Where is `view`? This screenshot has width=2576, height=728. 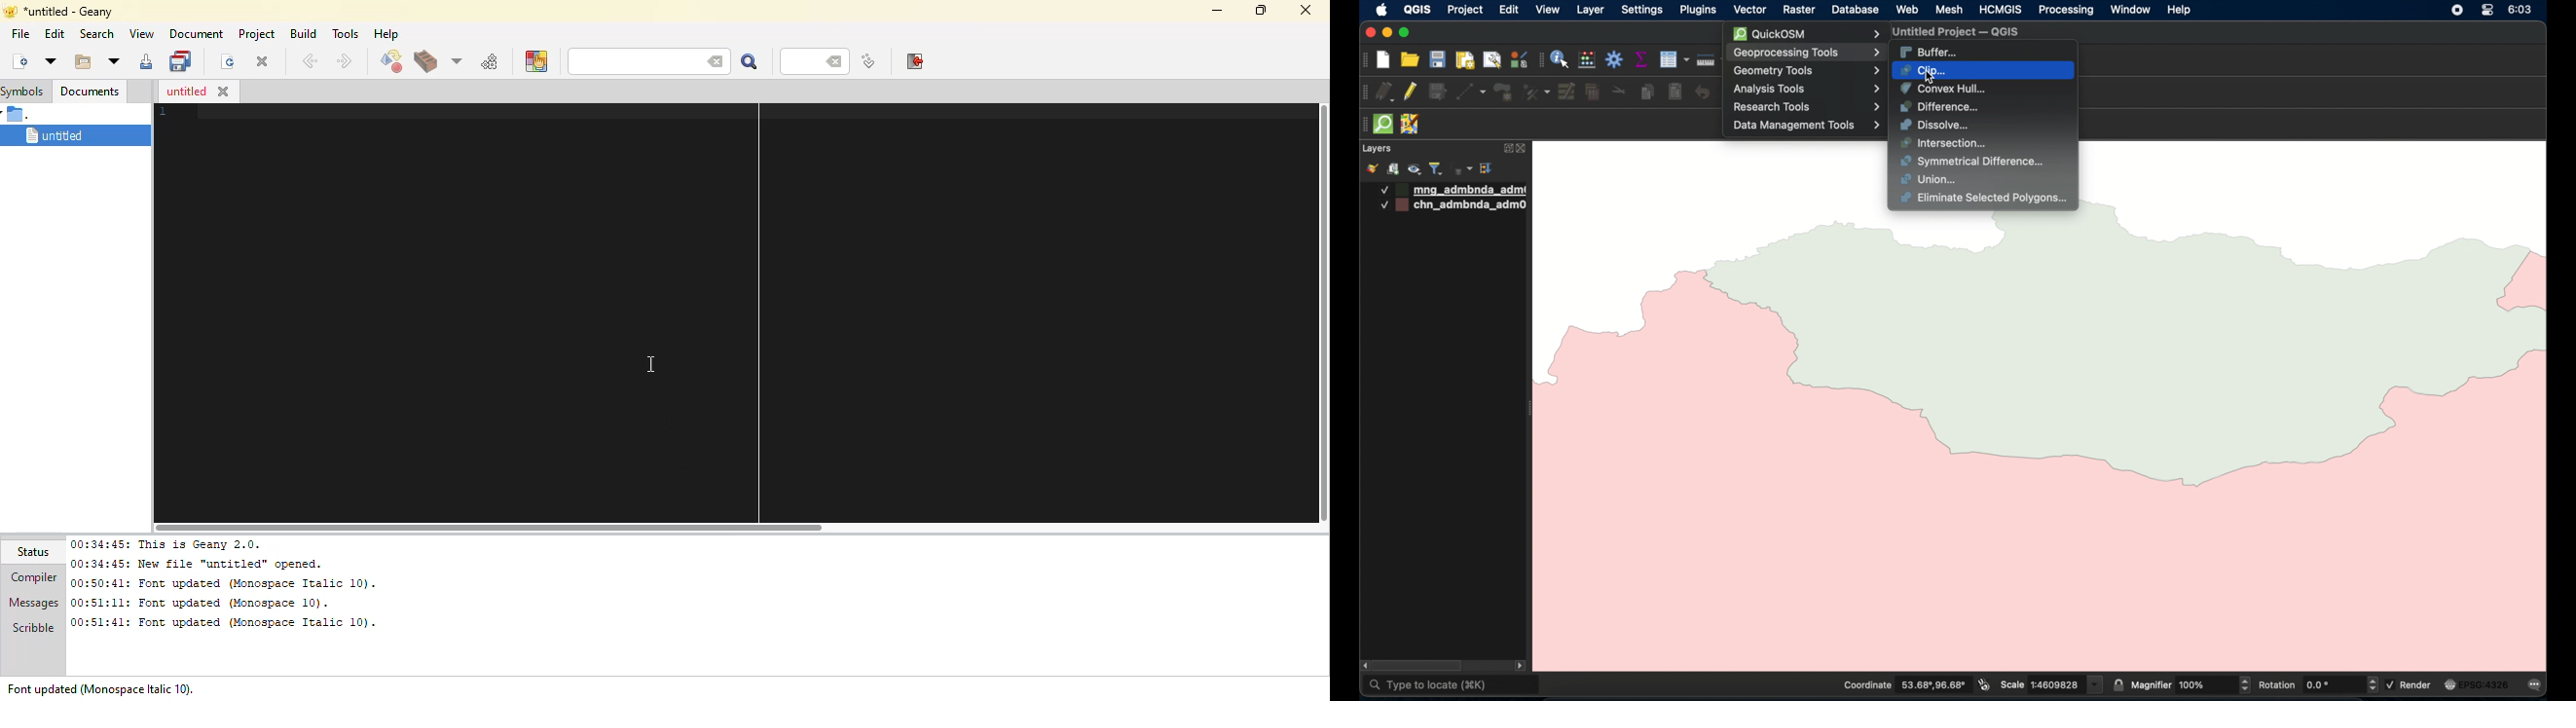
view is located at coordinates (1548, 9).